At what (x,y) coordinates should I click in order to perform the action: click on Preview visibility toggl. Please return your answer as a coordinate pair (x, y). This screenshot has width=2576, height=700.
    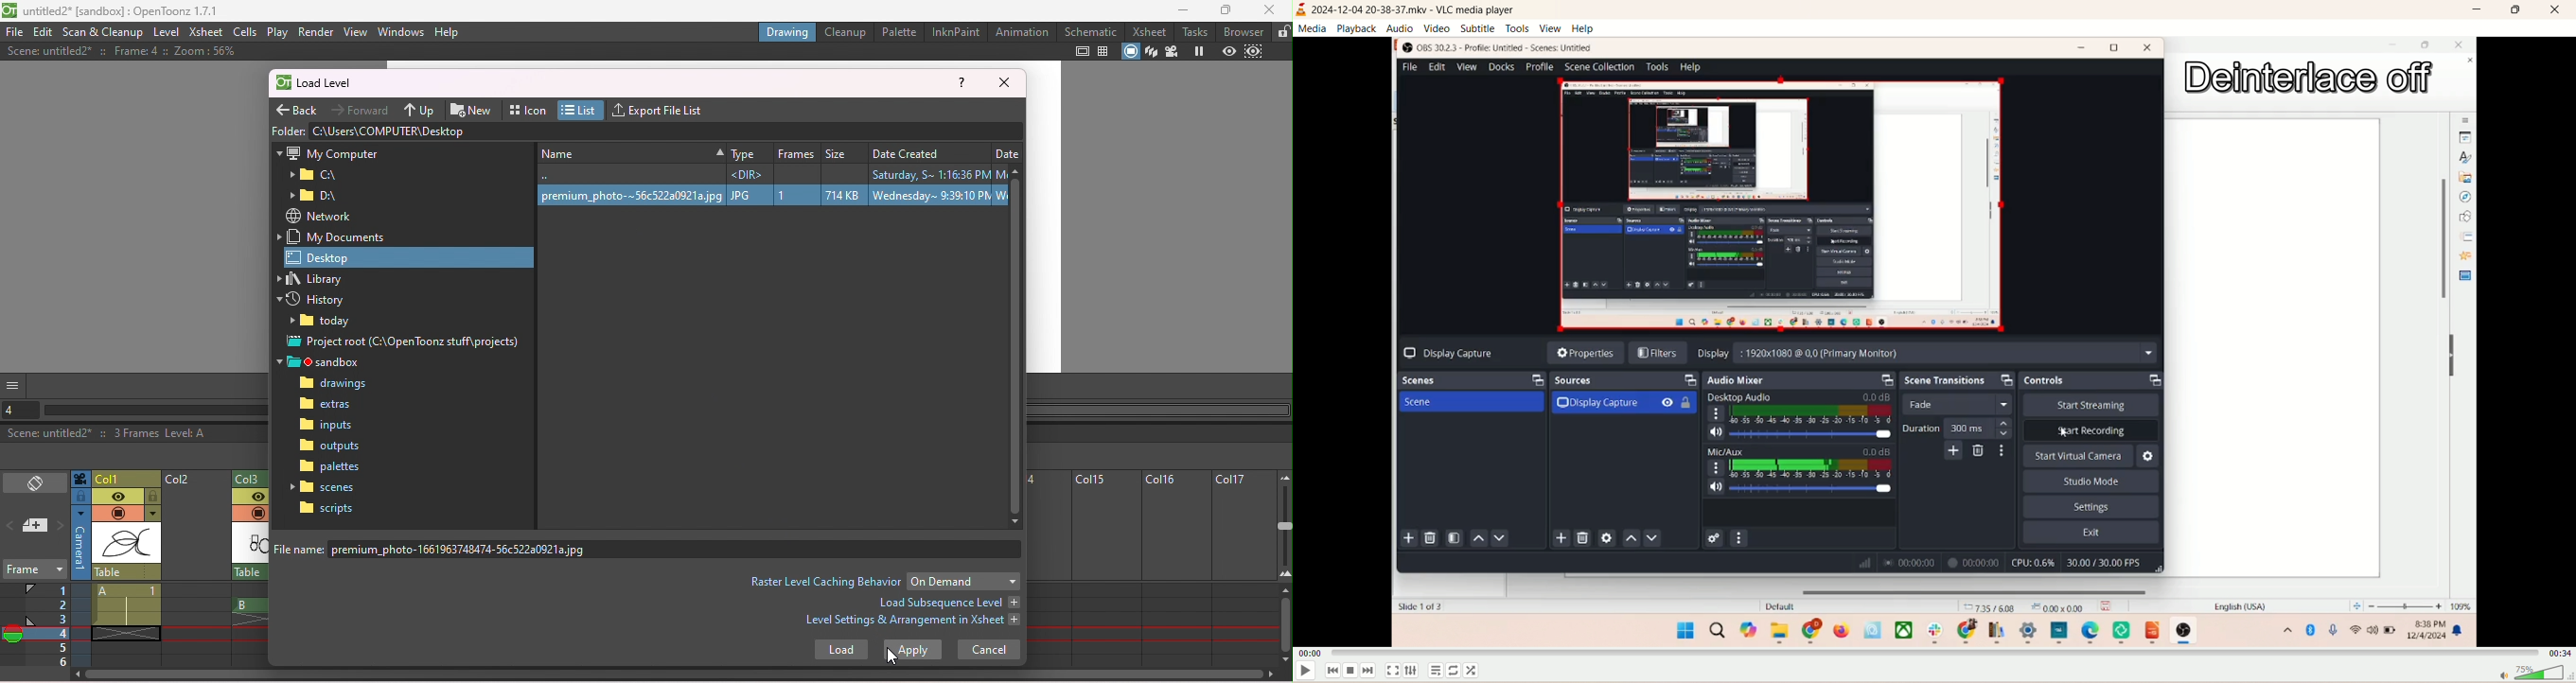
    Looking at the image, I should click on (249, 498).